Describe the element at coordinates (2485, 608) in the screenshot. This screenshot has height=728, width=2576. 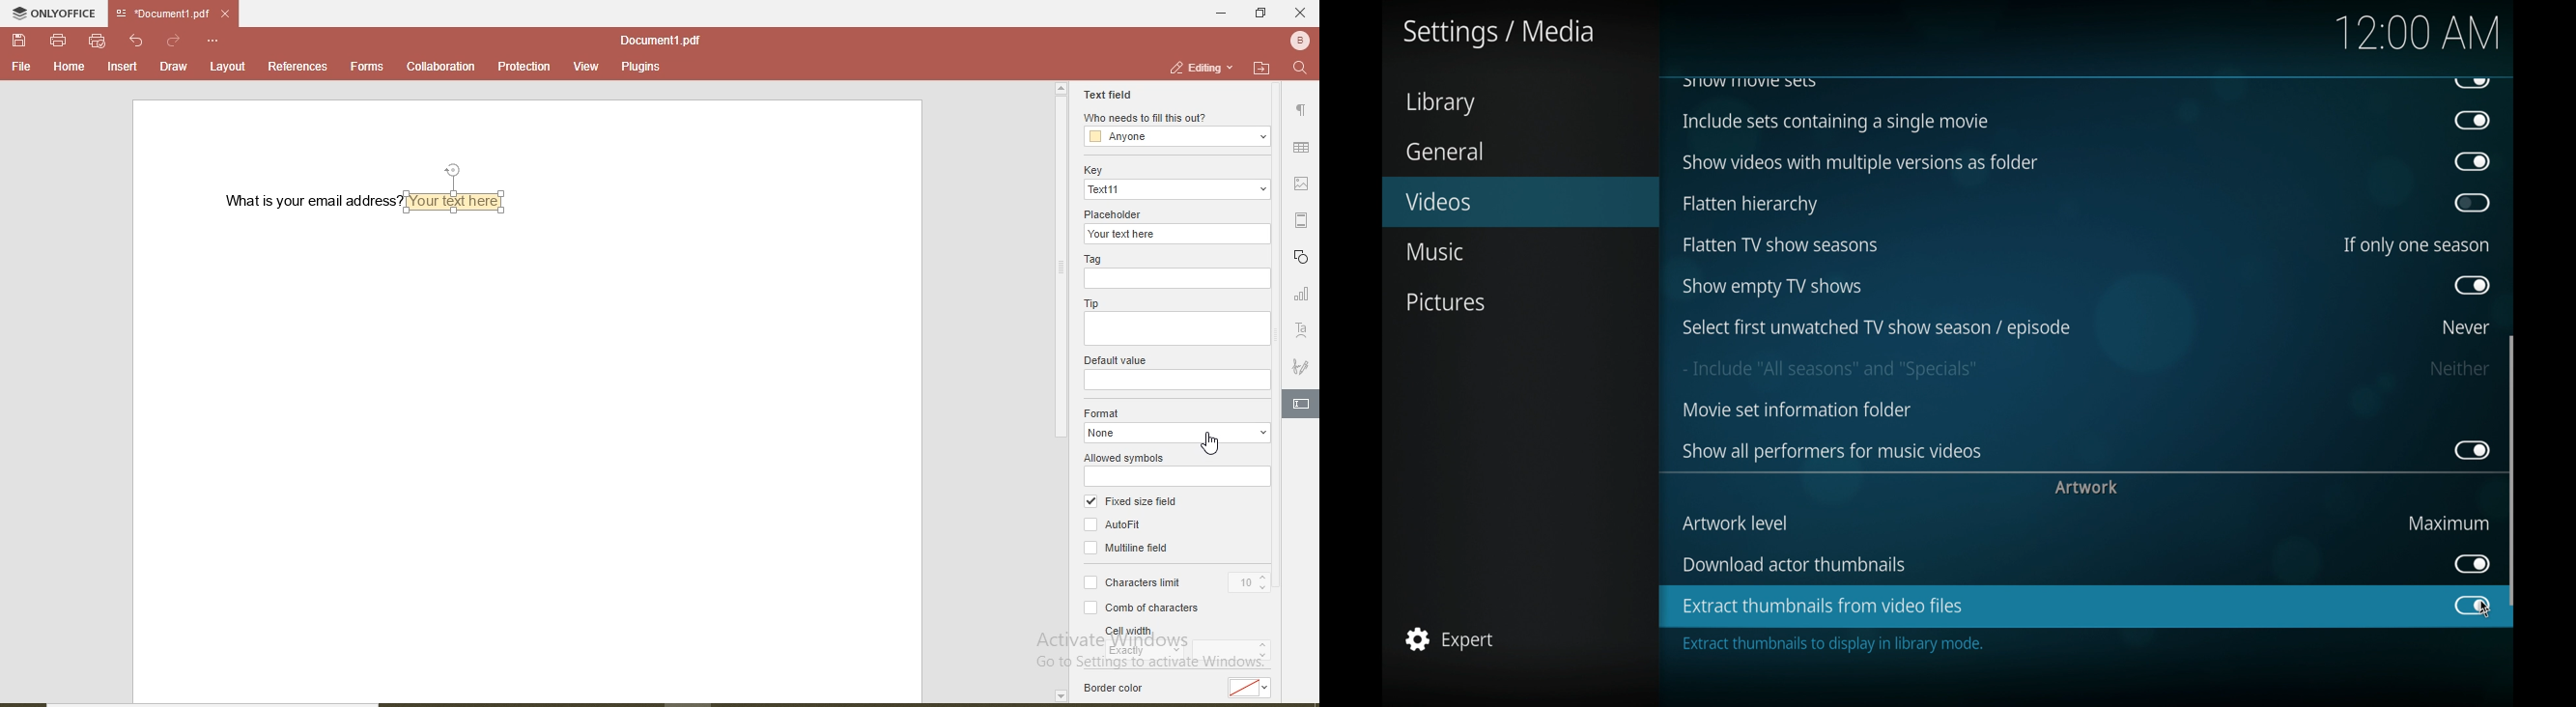
I see `cursor` at that location.